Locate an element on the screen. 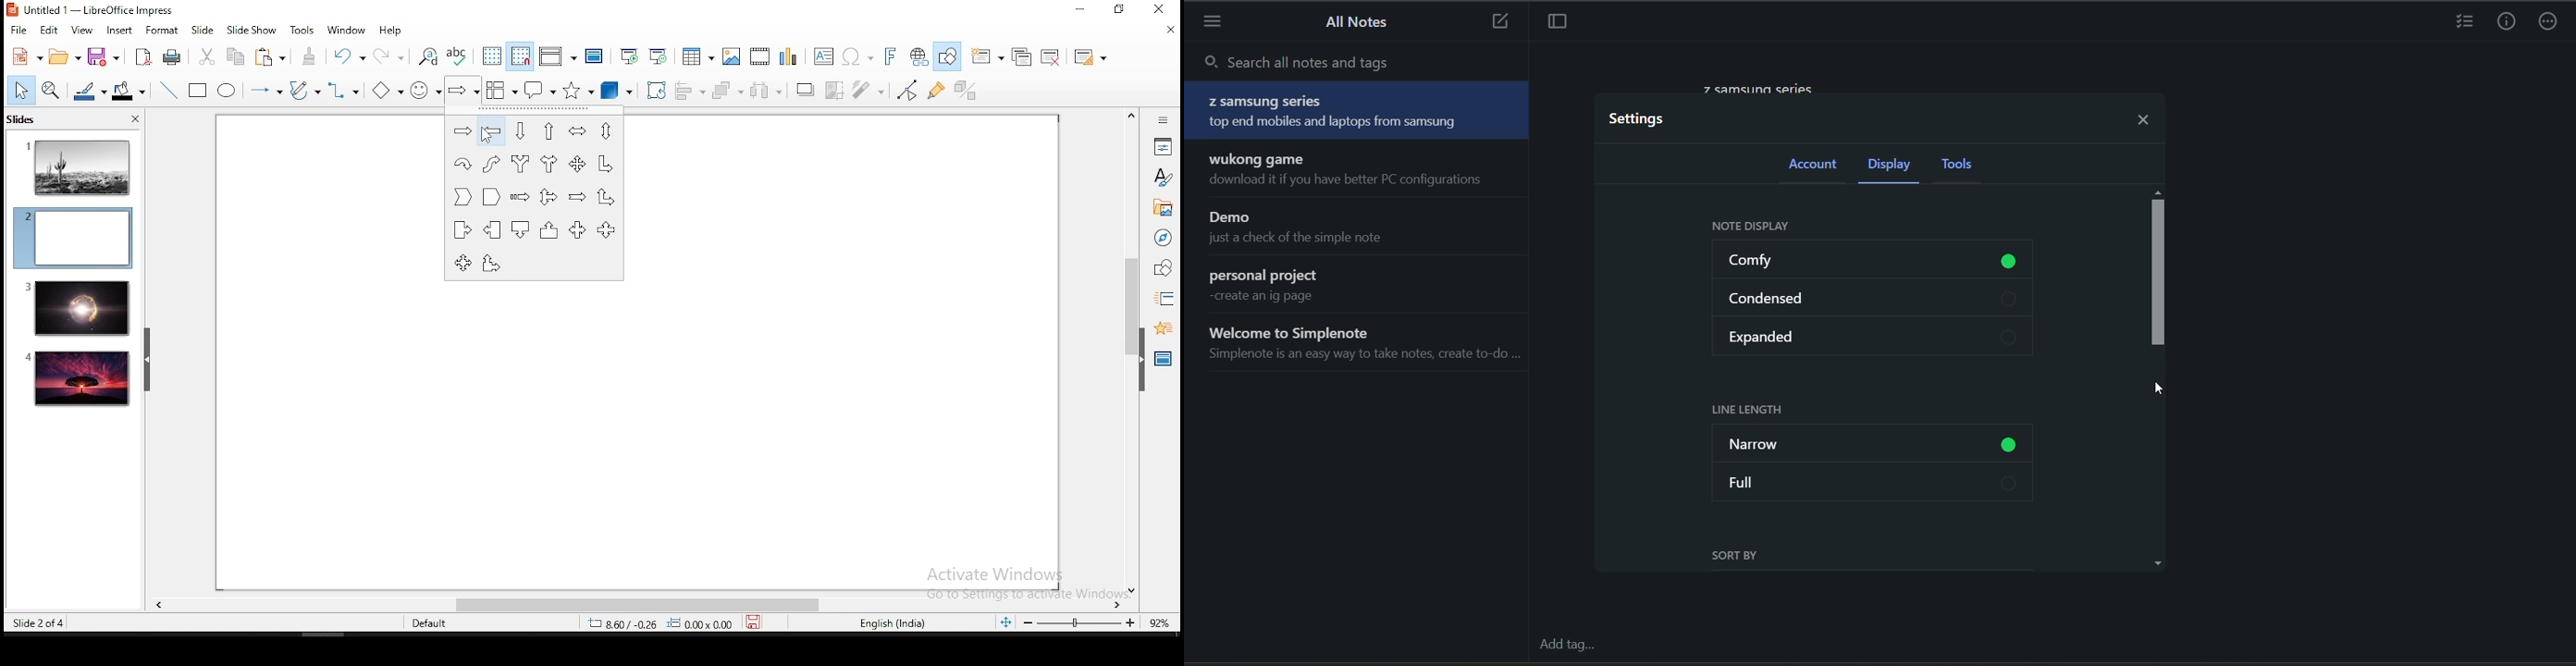  close is located at coordinates (133, 121).